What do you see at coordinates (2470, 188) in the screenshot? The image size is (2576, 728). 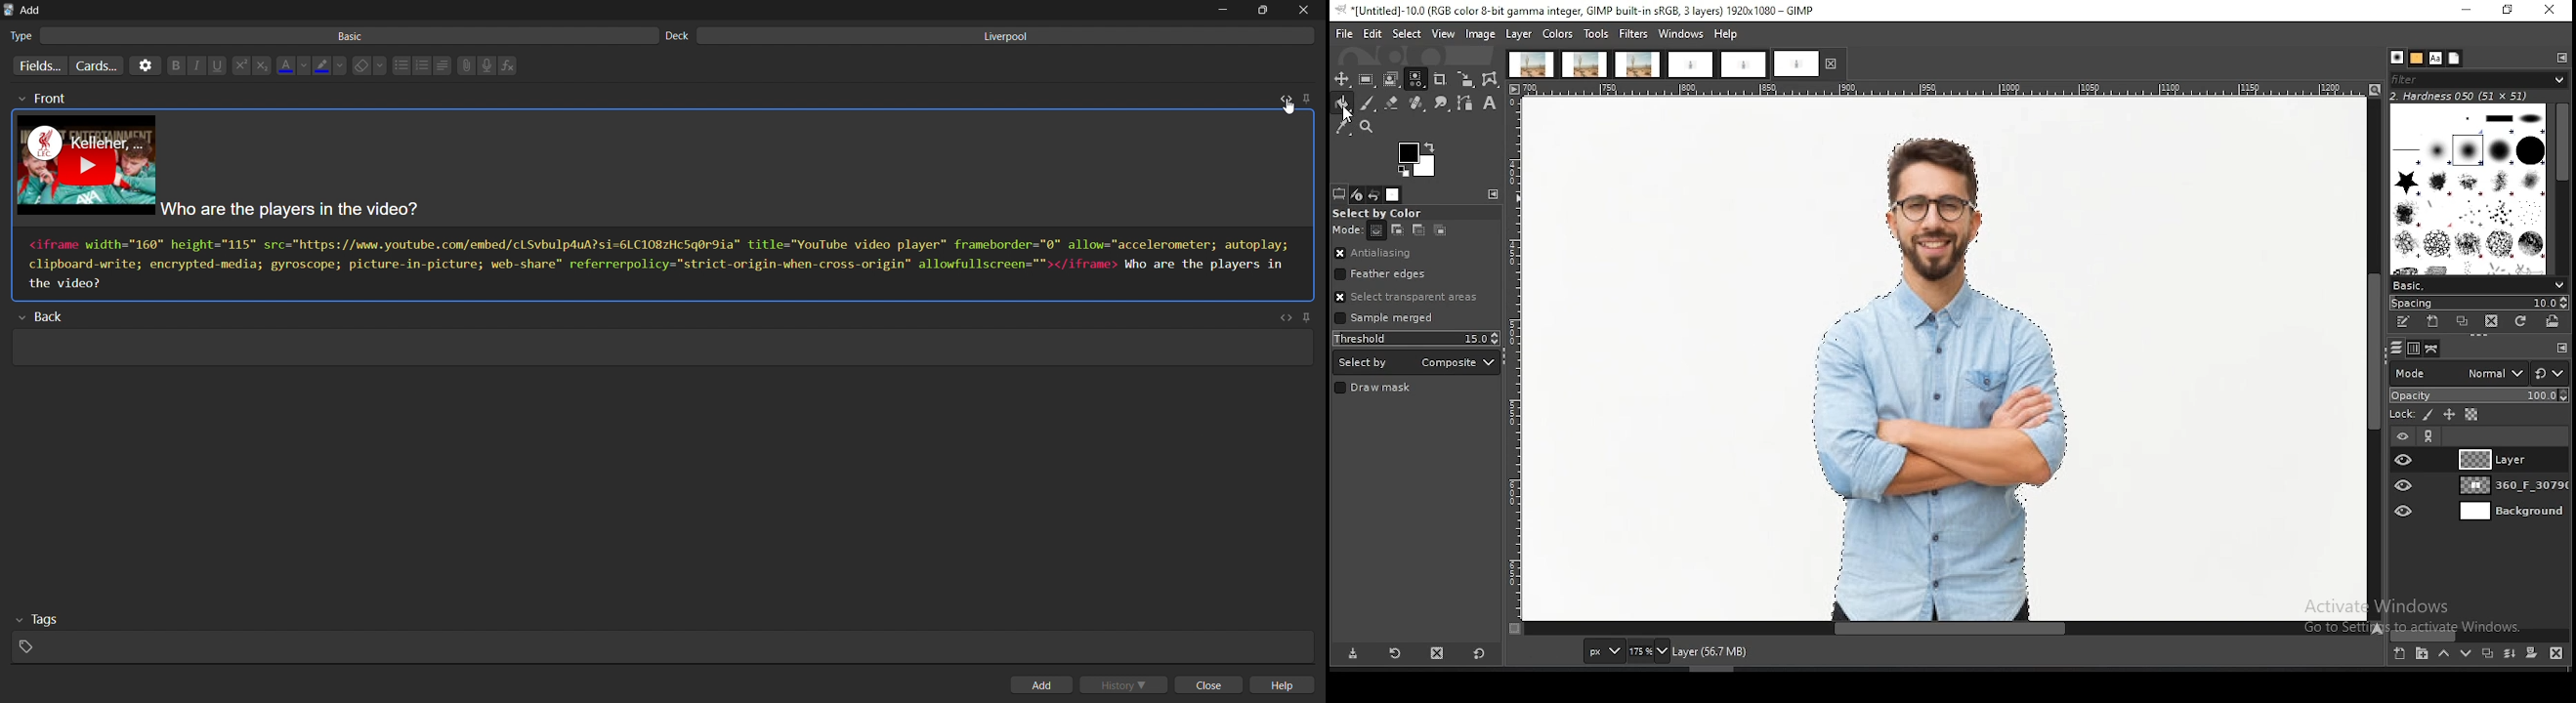 I see `brushes` at bounding box center [2470, 188].